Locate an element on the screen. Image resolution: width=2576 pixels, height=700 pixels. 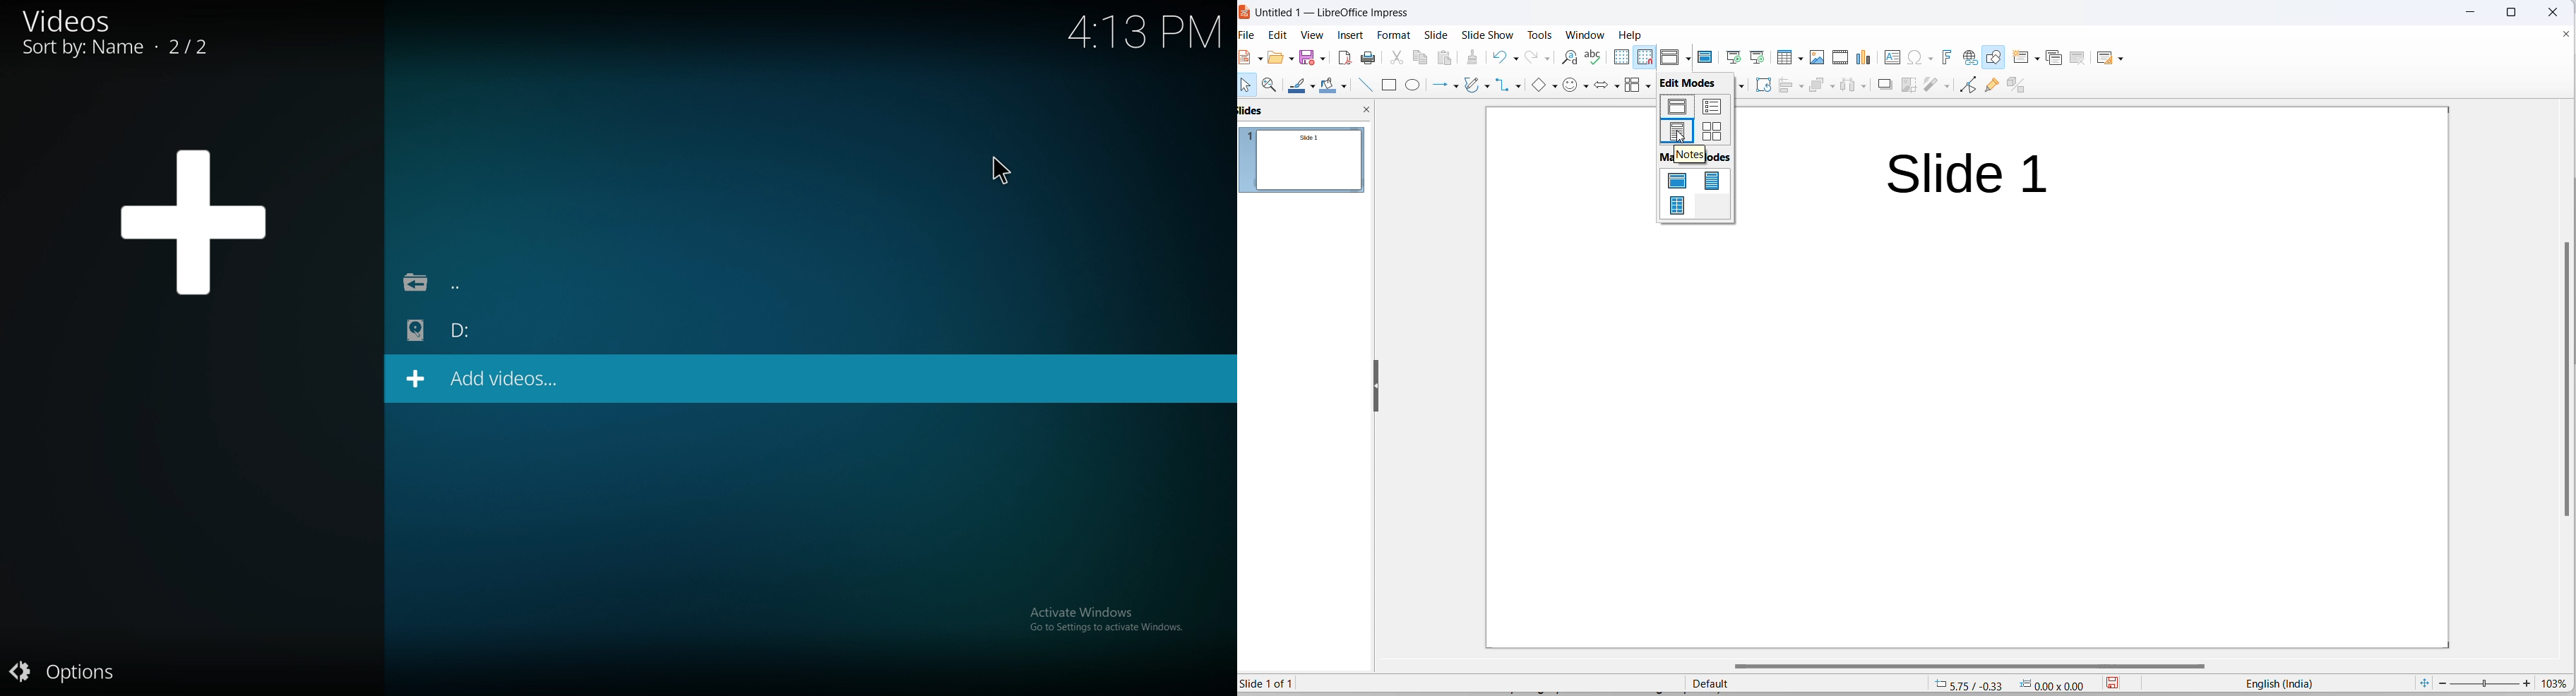
snap to grid is located at coordinates (1645, 58).